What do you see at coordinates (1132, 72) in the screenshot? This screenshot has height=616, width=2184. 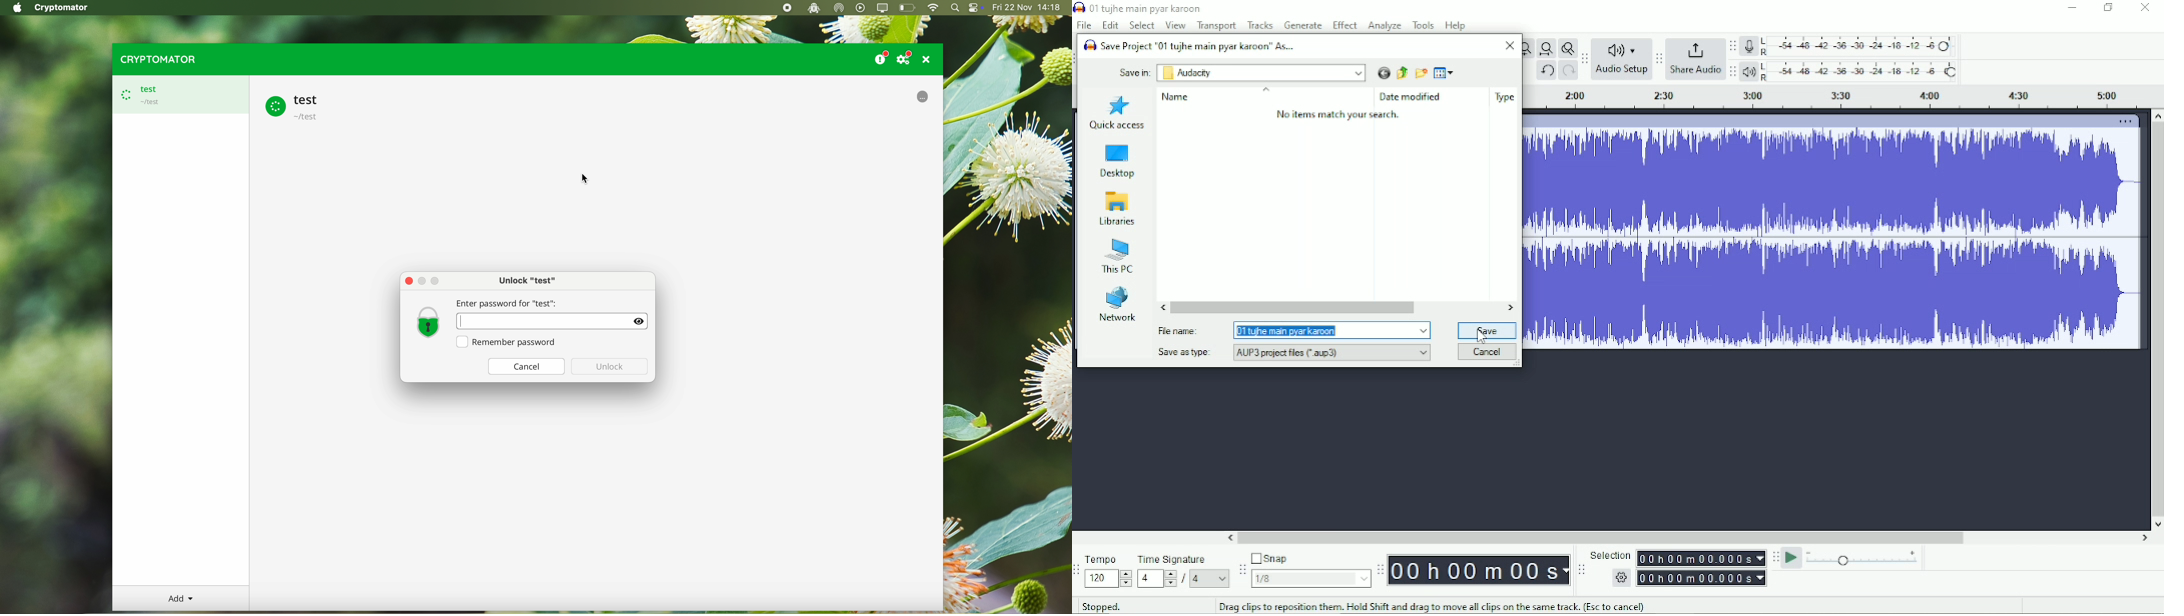 I see `Save in` at bounding box center [1132, 72].